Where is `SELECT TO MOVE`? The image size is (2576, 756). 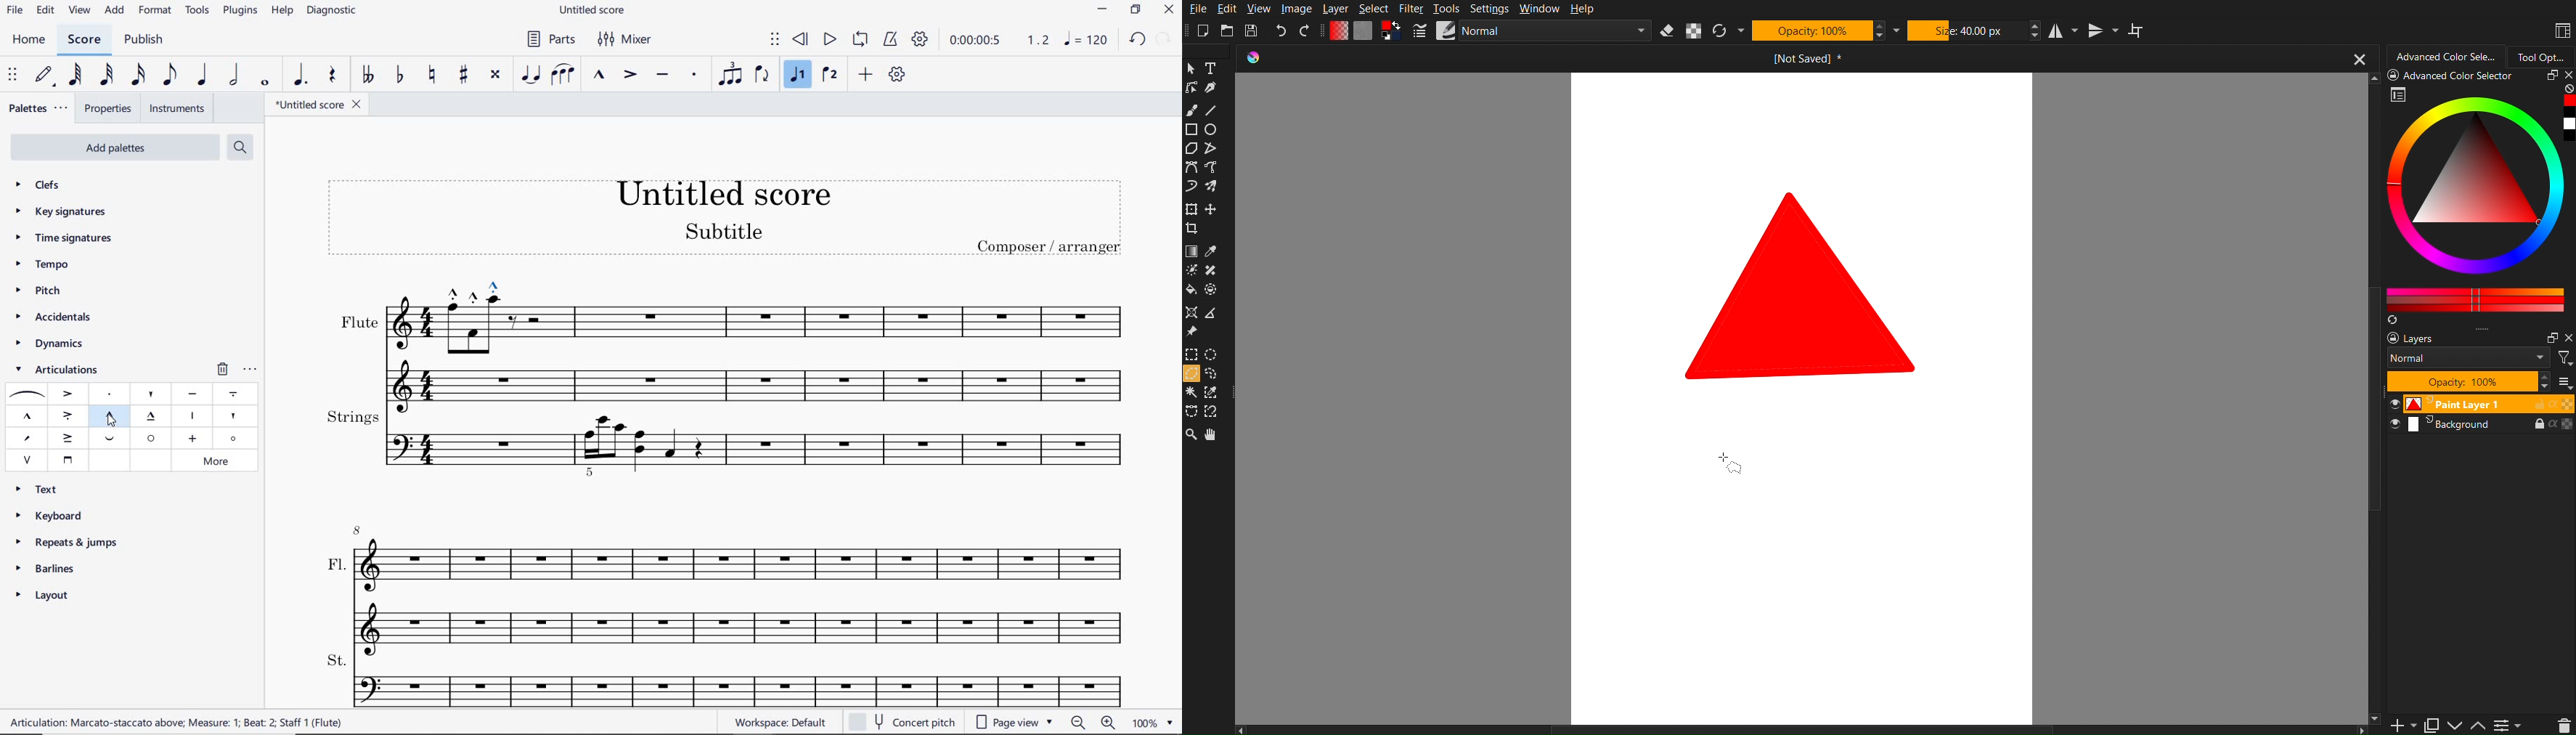 SELECT TO MOVE is located at coordinates (13, 75).